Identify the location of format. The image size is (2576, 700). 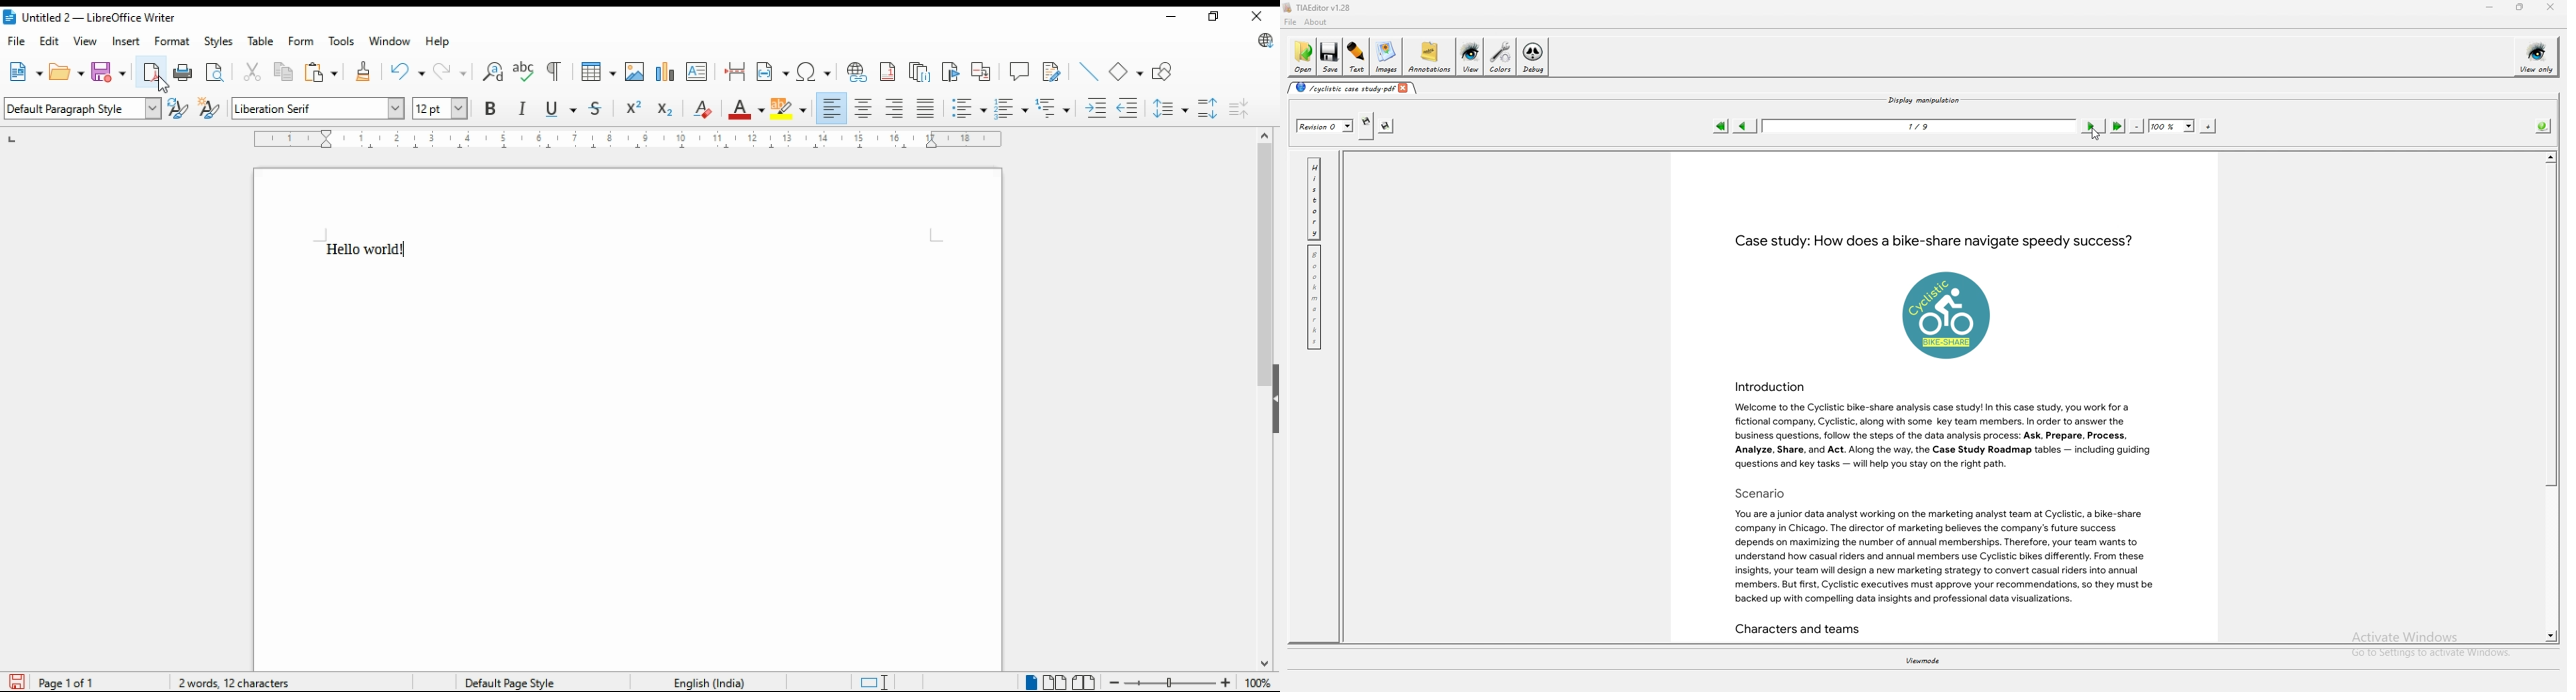
(174, 41).